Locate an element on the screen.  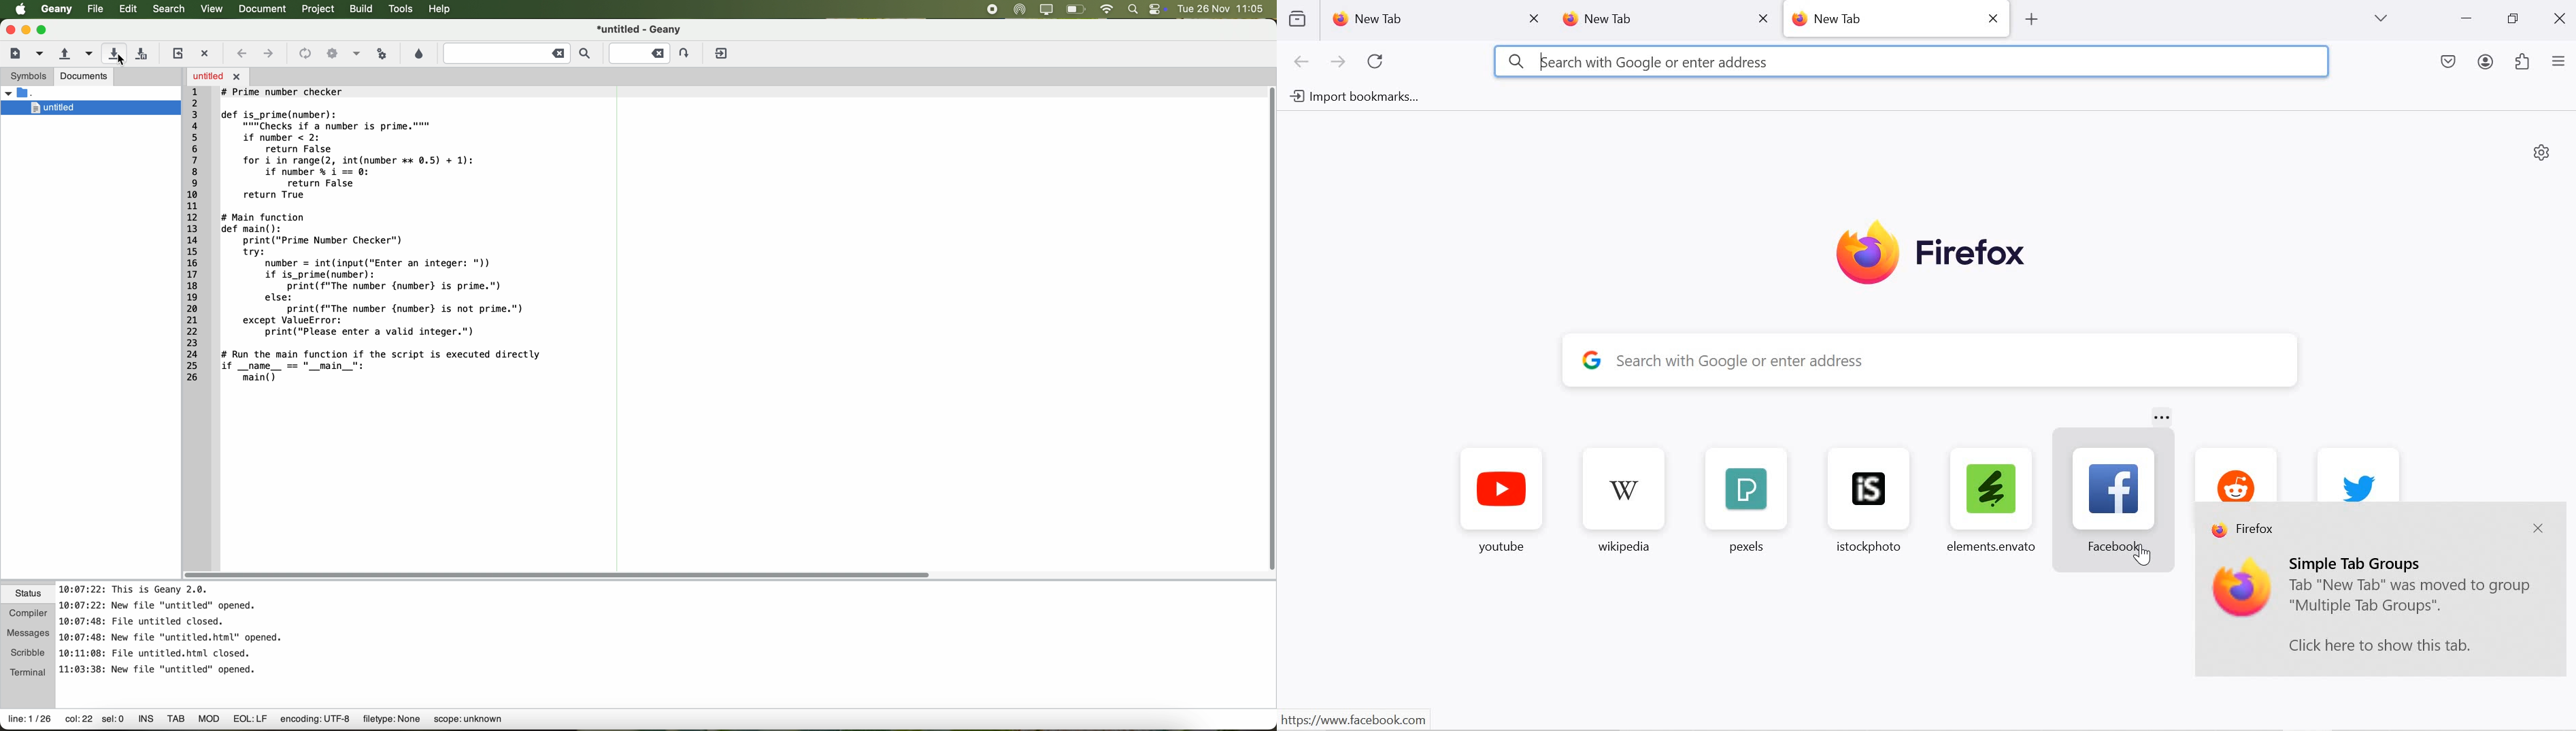
cursor is located at coordinates (2143, 557).